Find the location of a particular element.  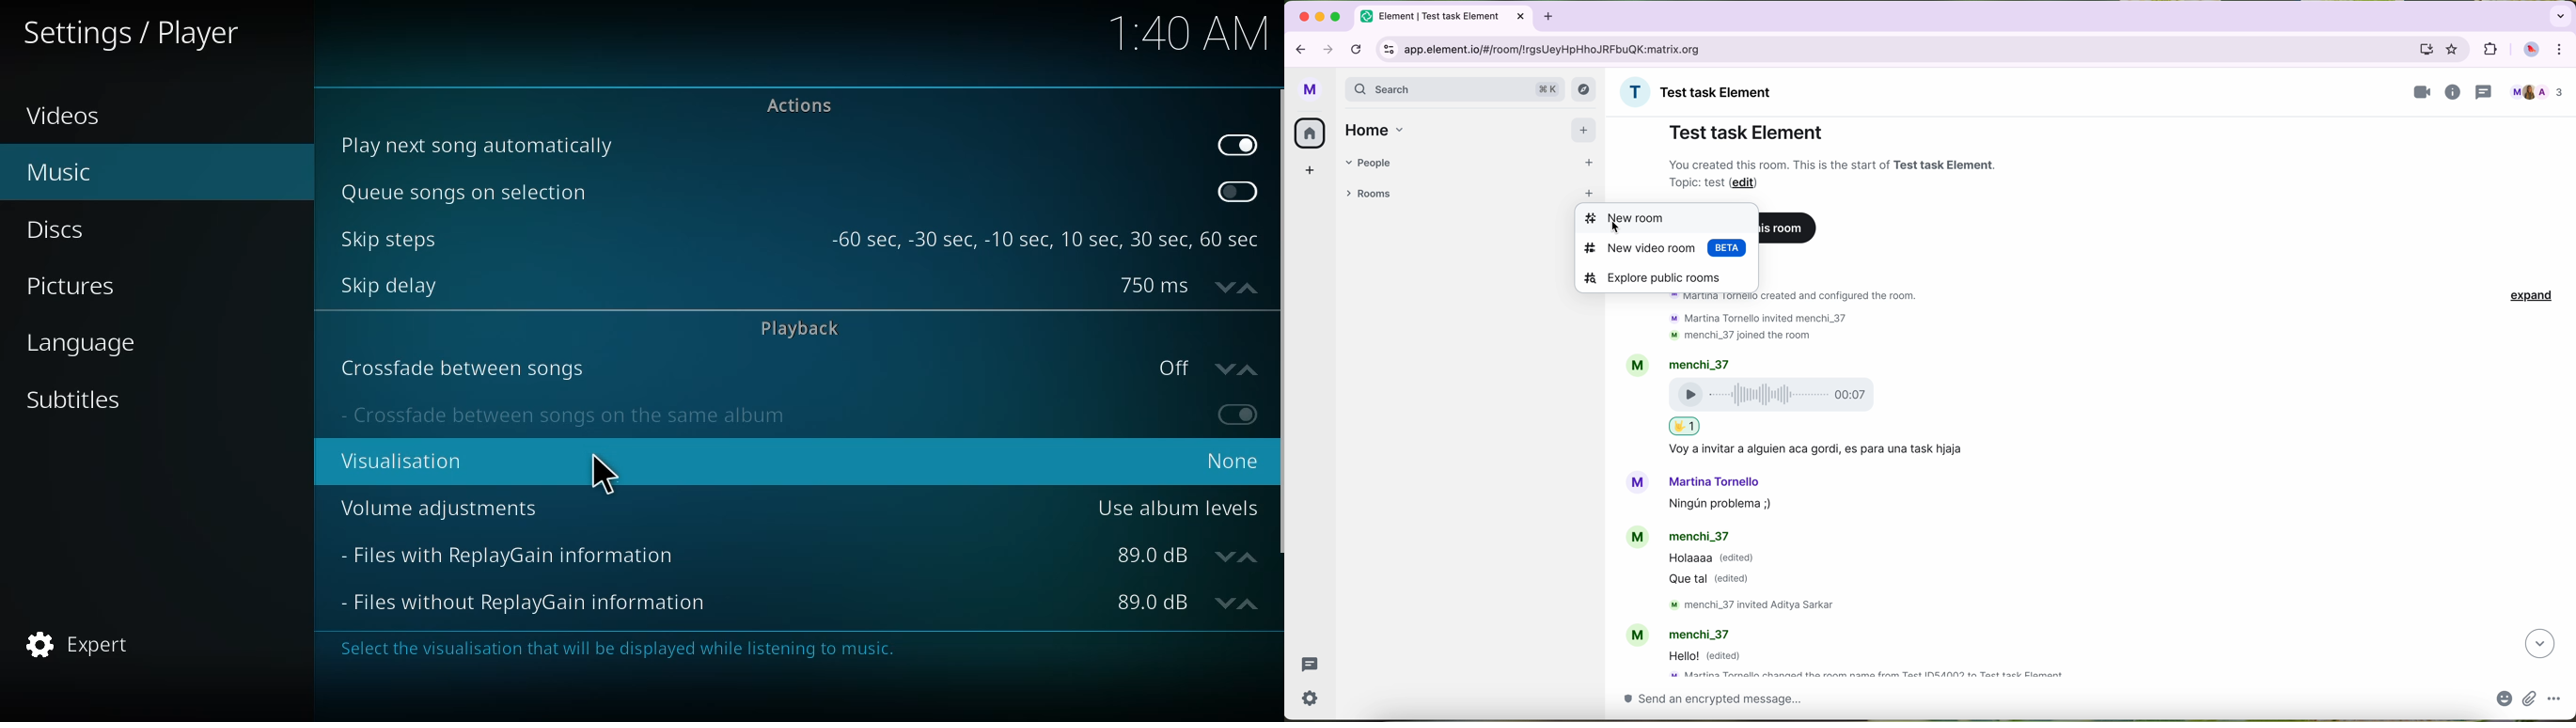

time is located at coordinates (1191, 32).